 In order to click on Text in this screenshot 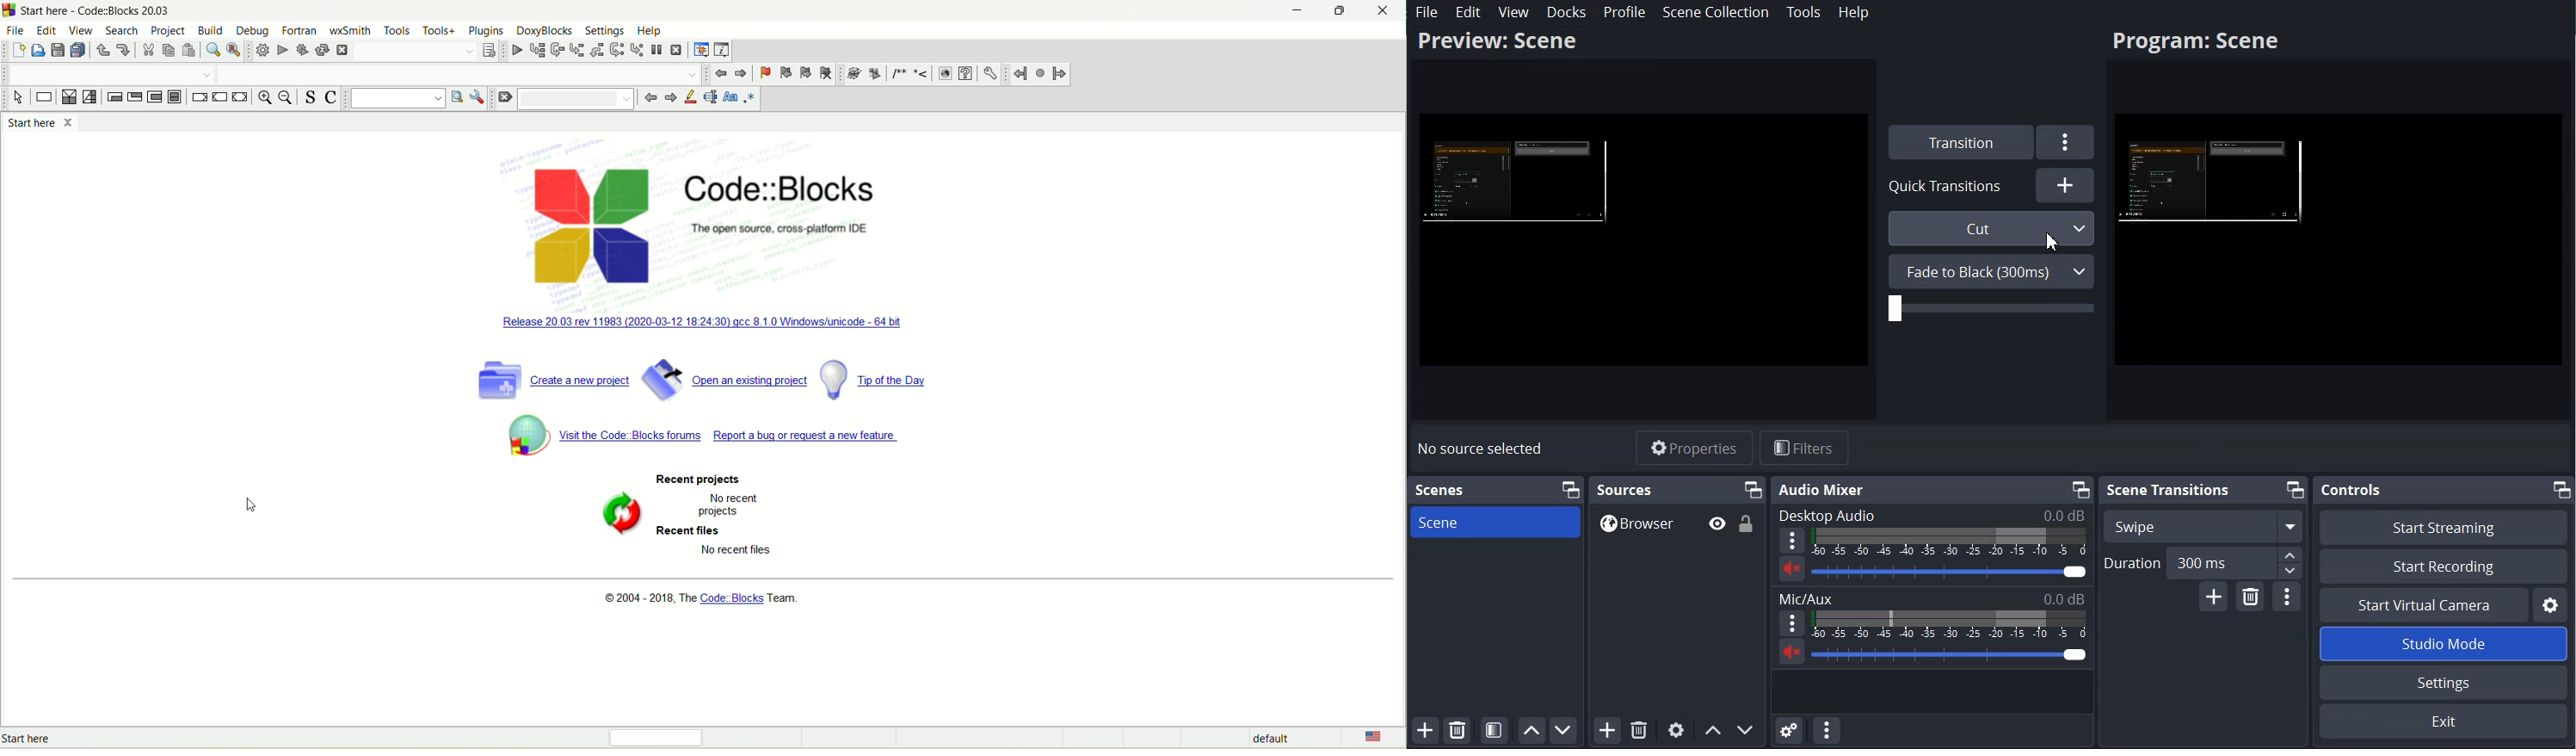, I will do `click(1932, 598)`.